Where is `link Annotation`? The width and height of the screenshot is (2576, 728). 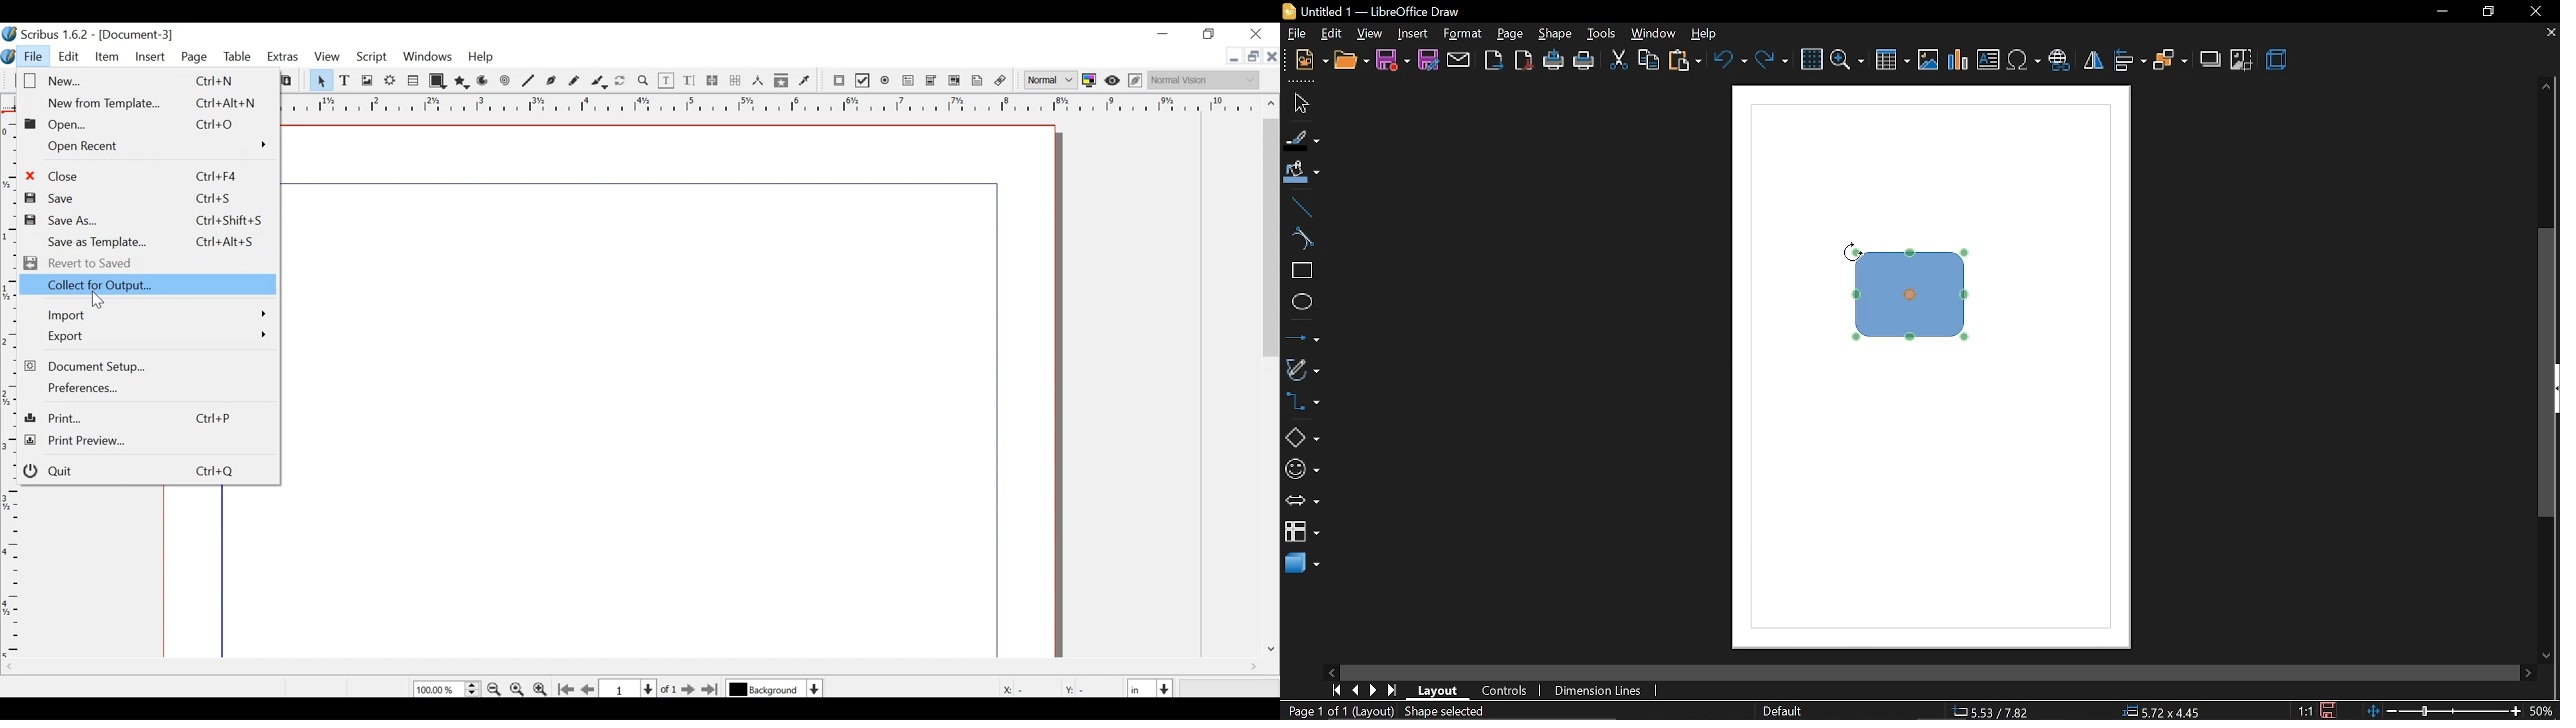 link Annotation is located at coordinates (977, 81).